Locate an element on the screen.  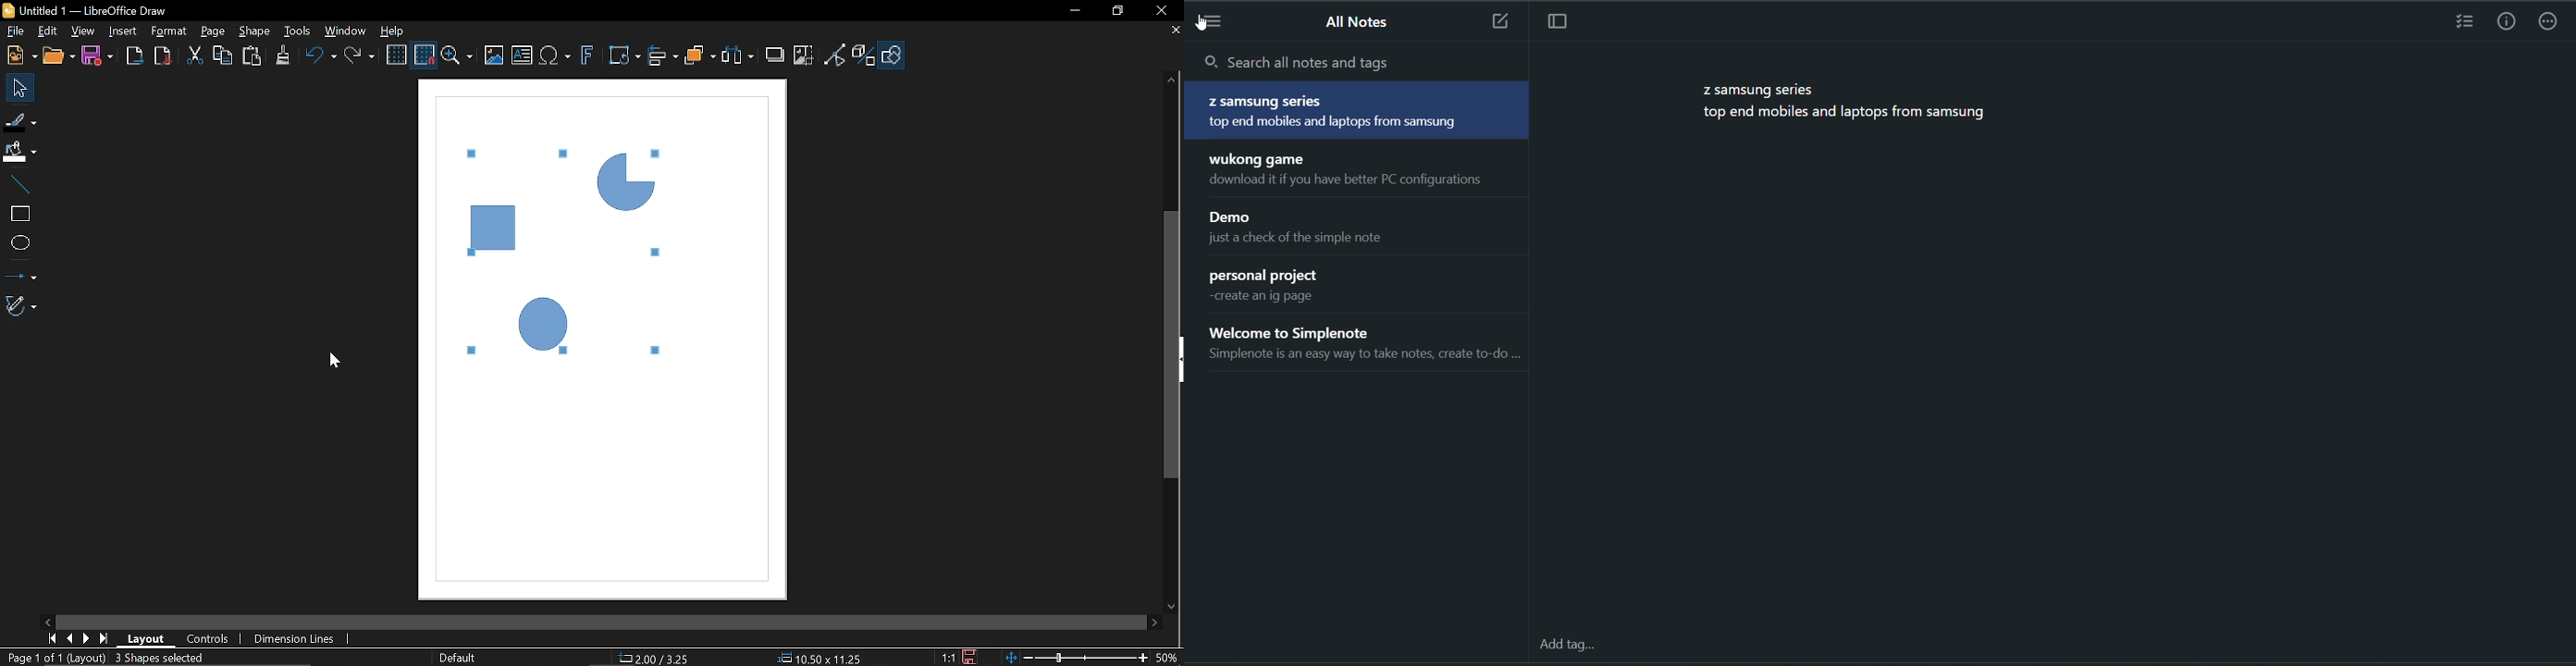
Dimension Lines is located at coordinates (295, 639).